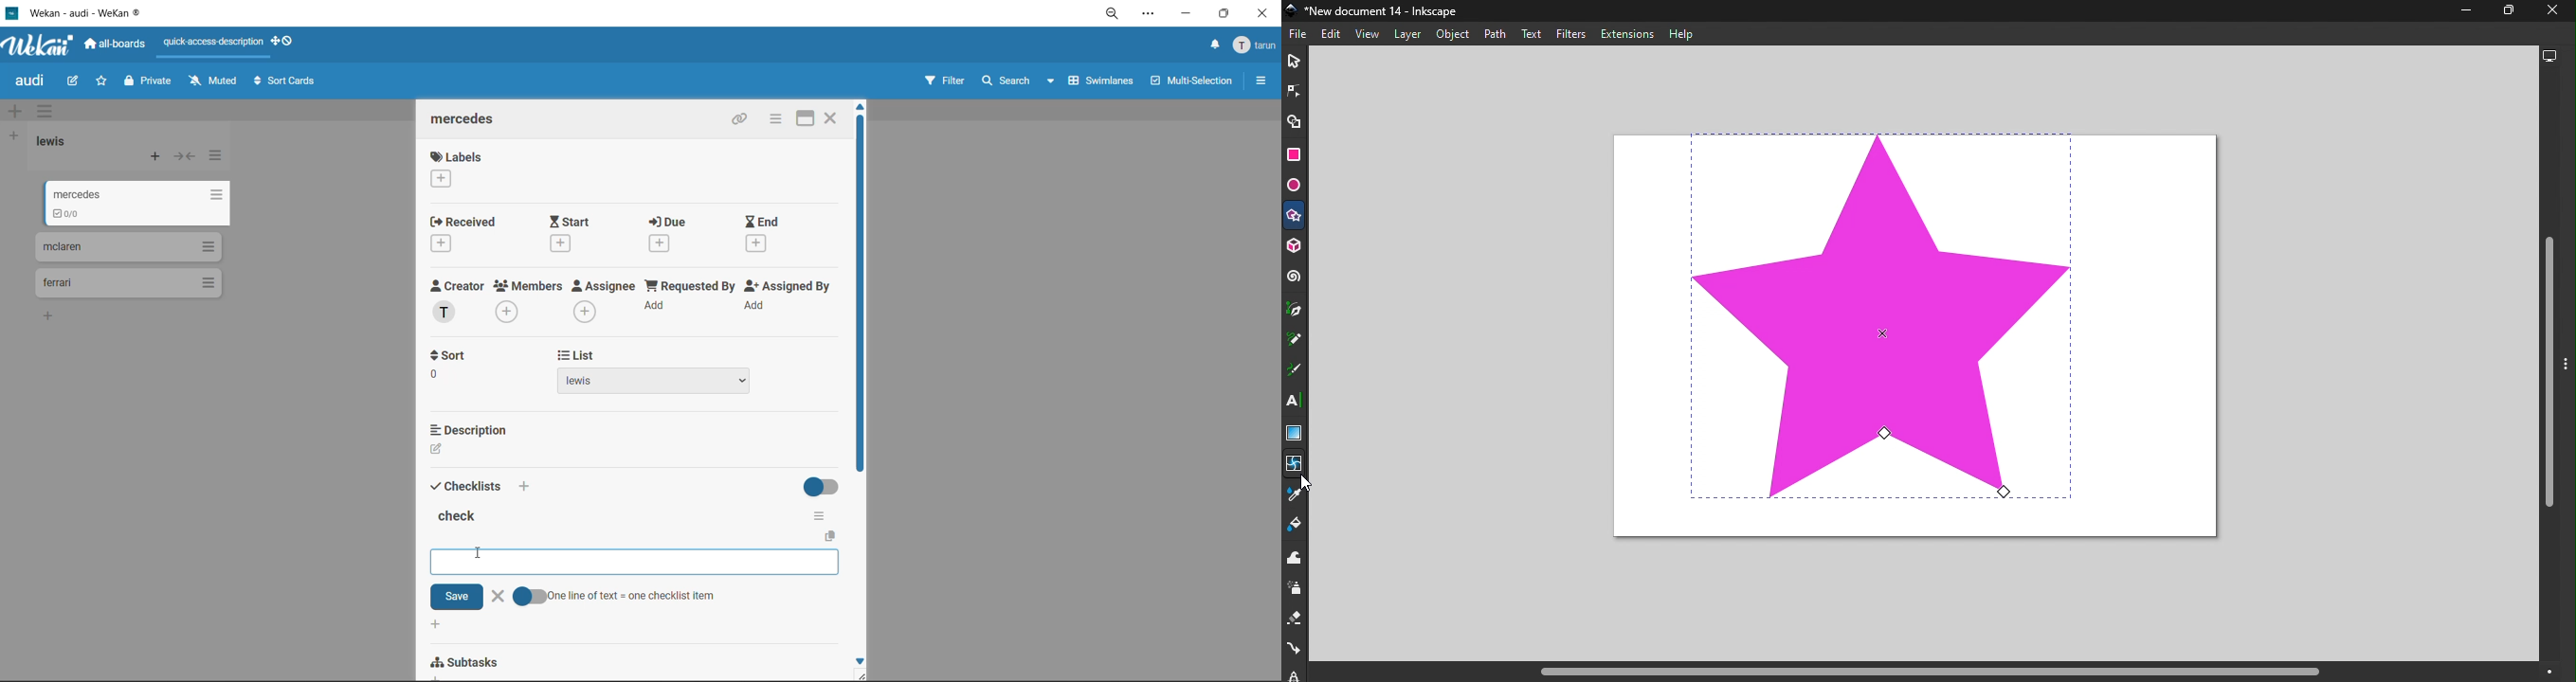 The width and height of the screenshot is (2576, 700). What do you see at coordinates (608, 303) in the screenshot?
I see `assignee` at bounding box center [608, 303].